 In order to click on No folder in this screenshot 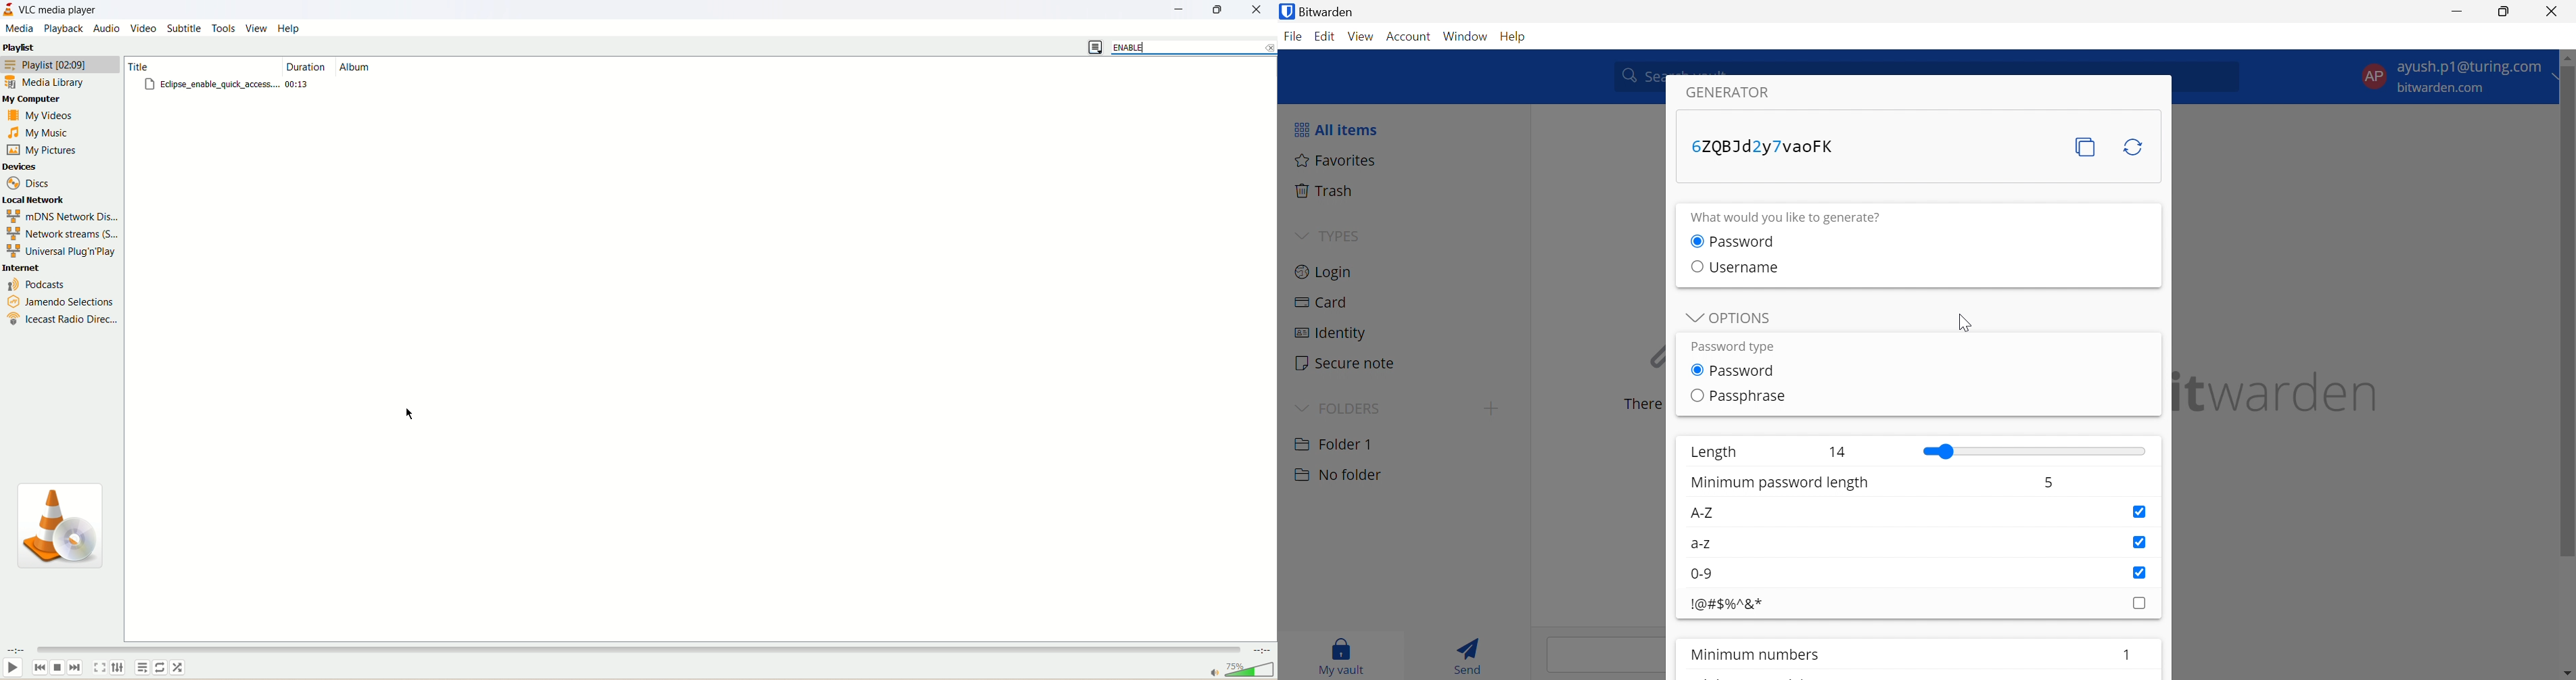, I will do `click(1338, 477)`.